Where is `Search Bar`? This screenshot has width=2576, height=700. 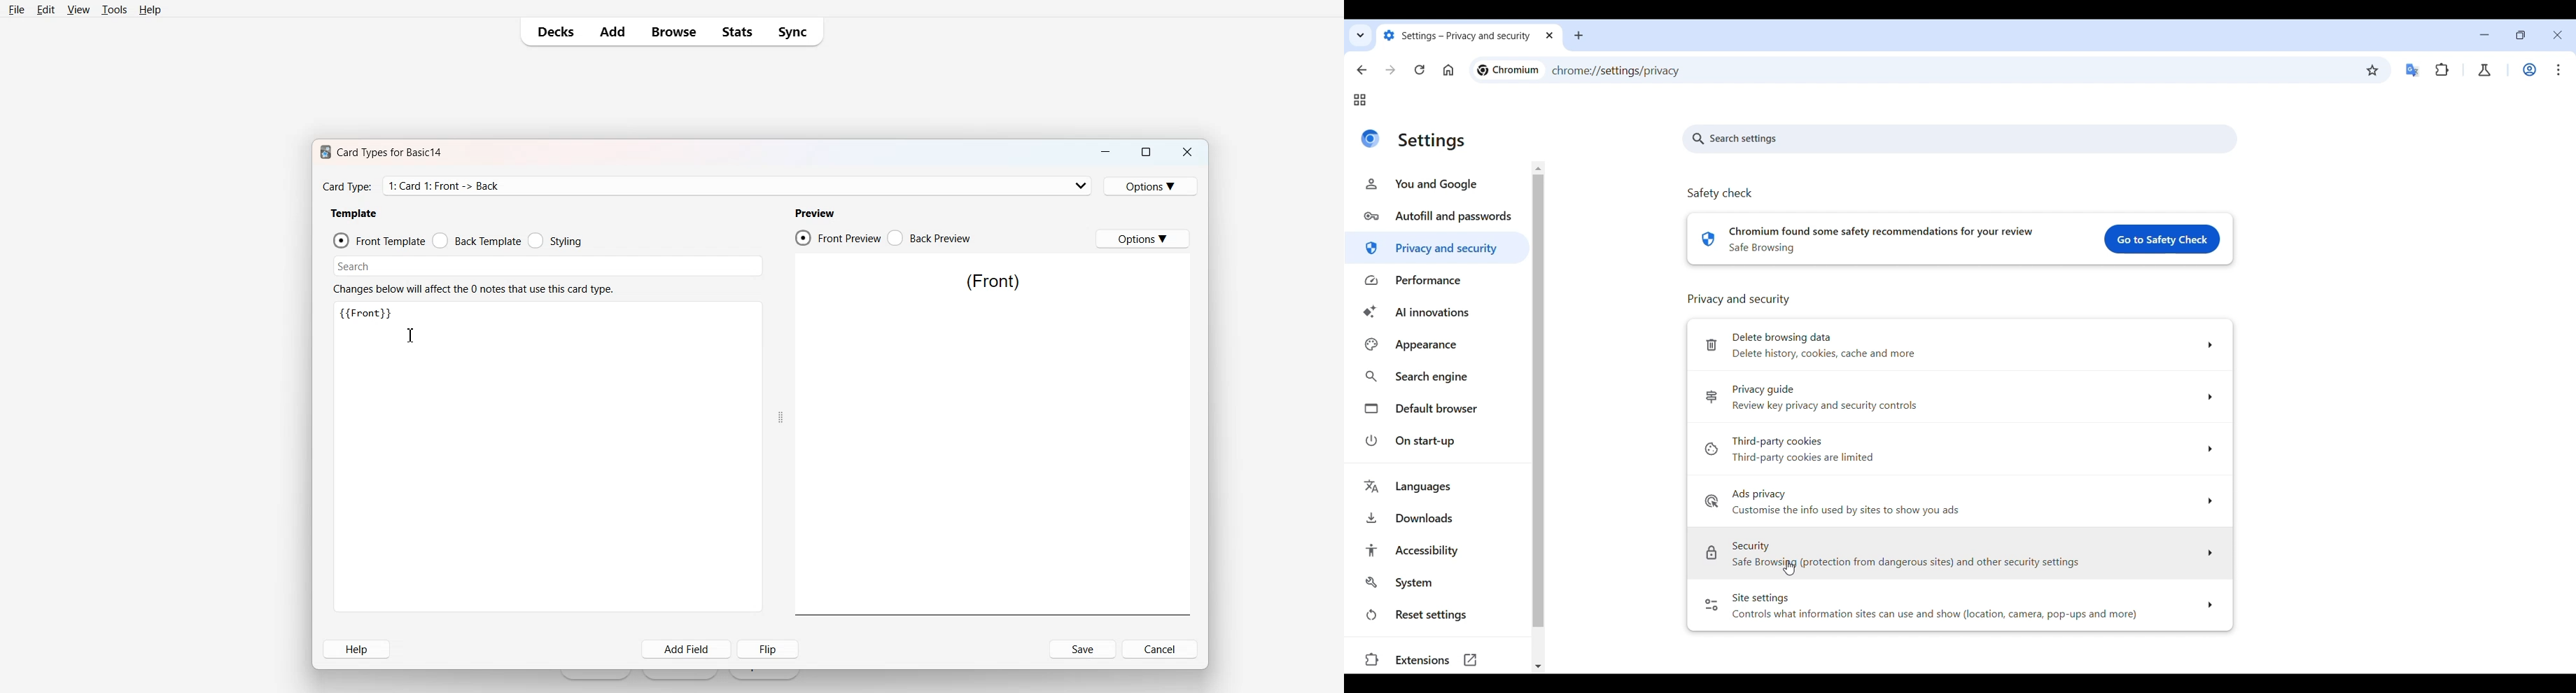
Search Bar is located at coordinates (548, 266).